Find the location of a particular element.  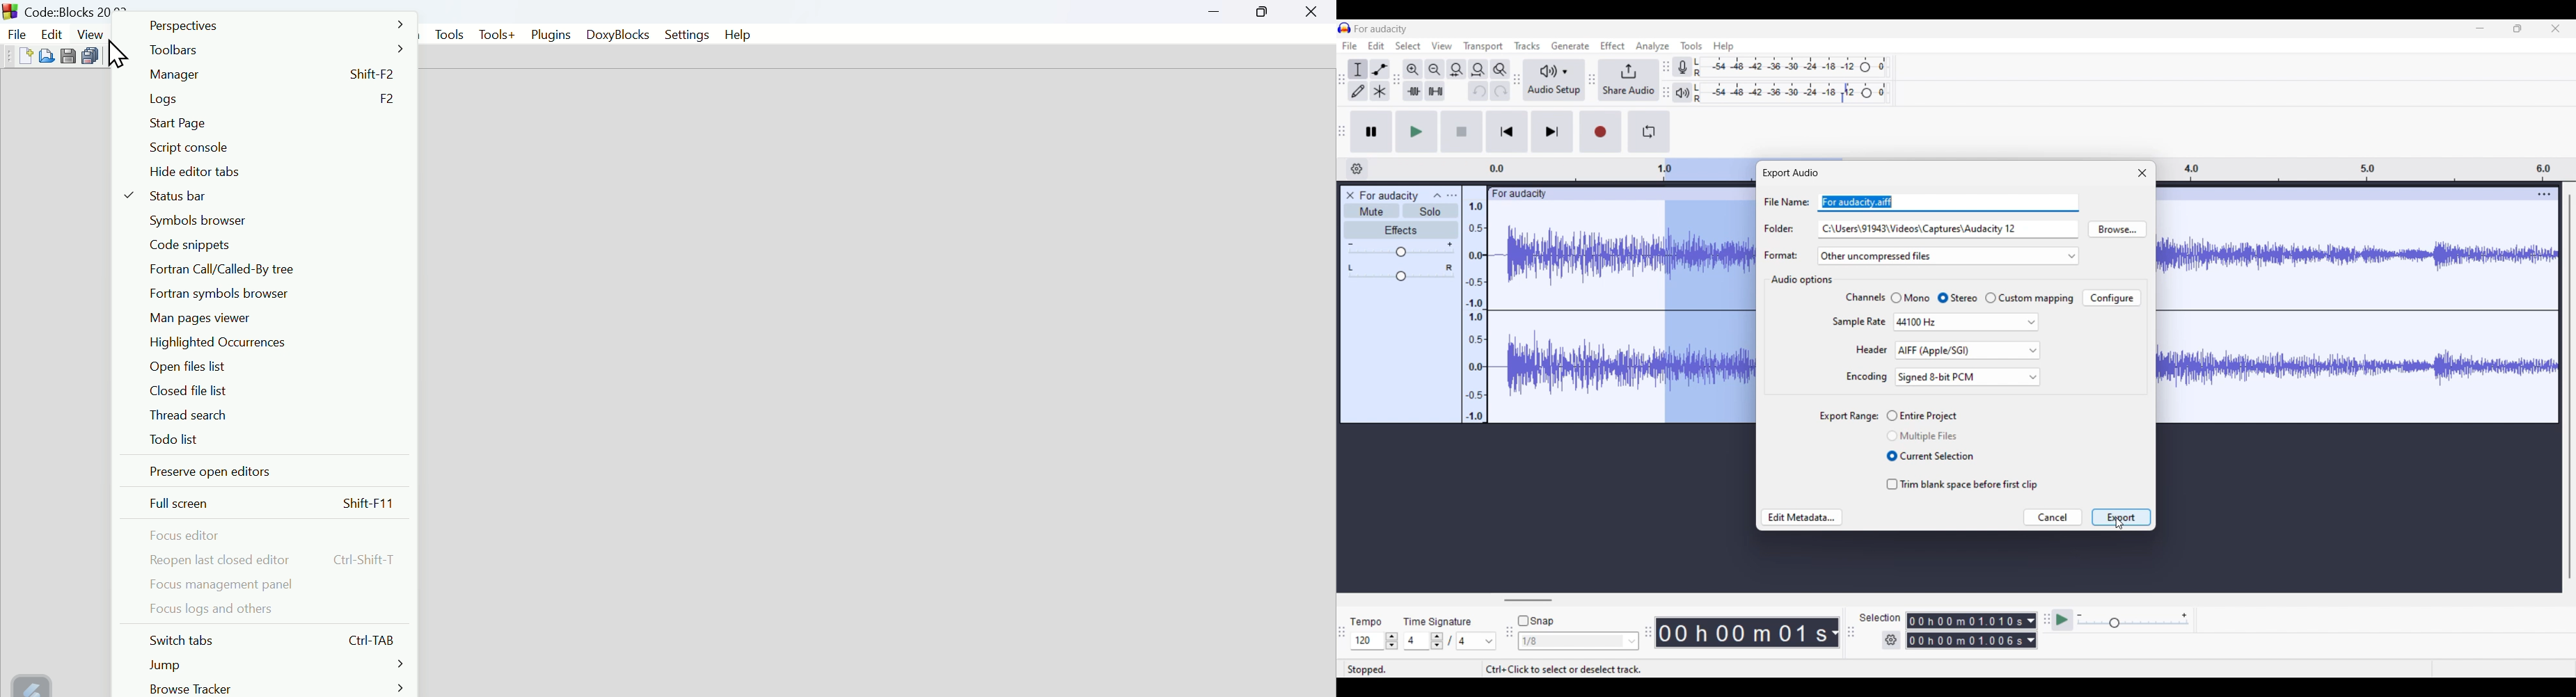

Playback level is located at coordinates (1792, 92).